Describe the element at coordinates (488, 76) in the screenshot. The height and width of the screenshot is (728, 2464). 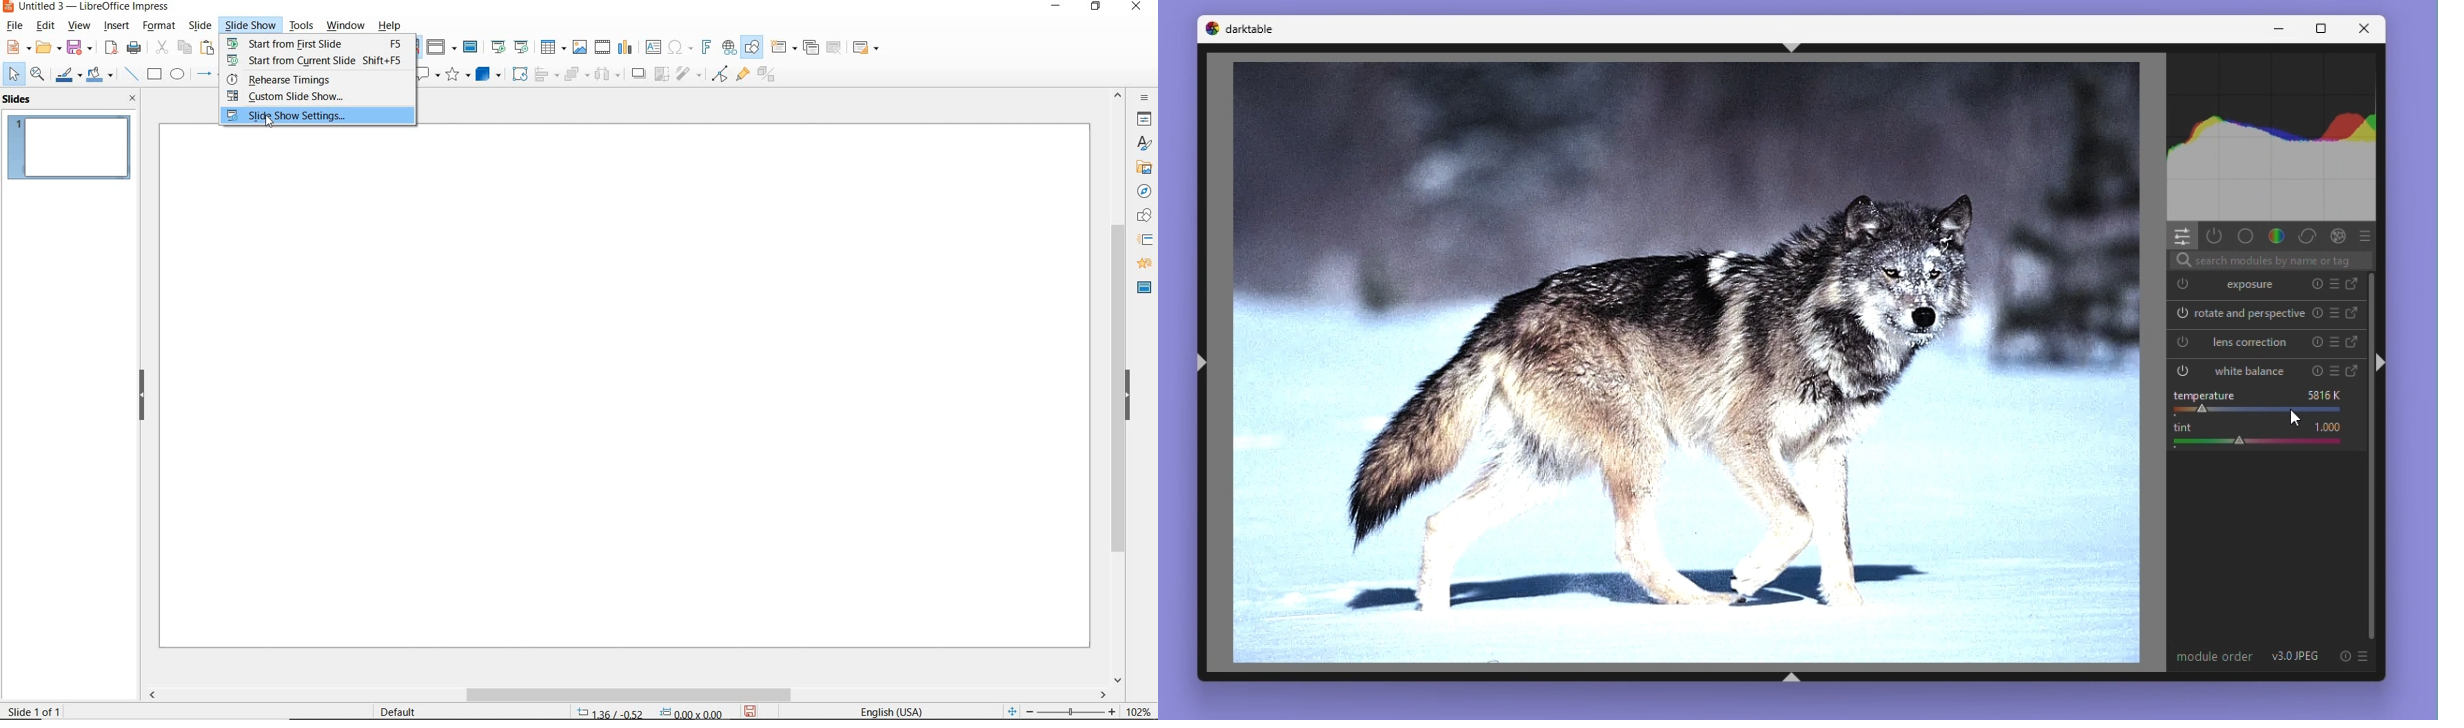
I see `3D OBJECTS` at that location.